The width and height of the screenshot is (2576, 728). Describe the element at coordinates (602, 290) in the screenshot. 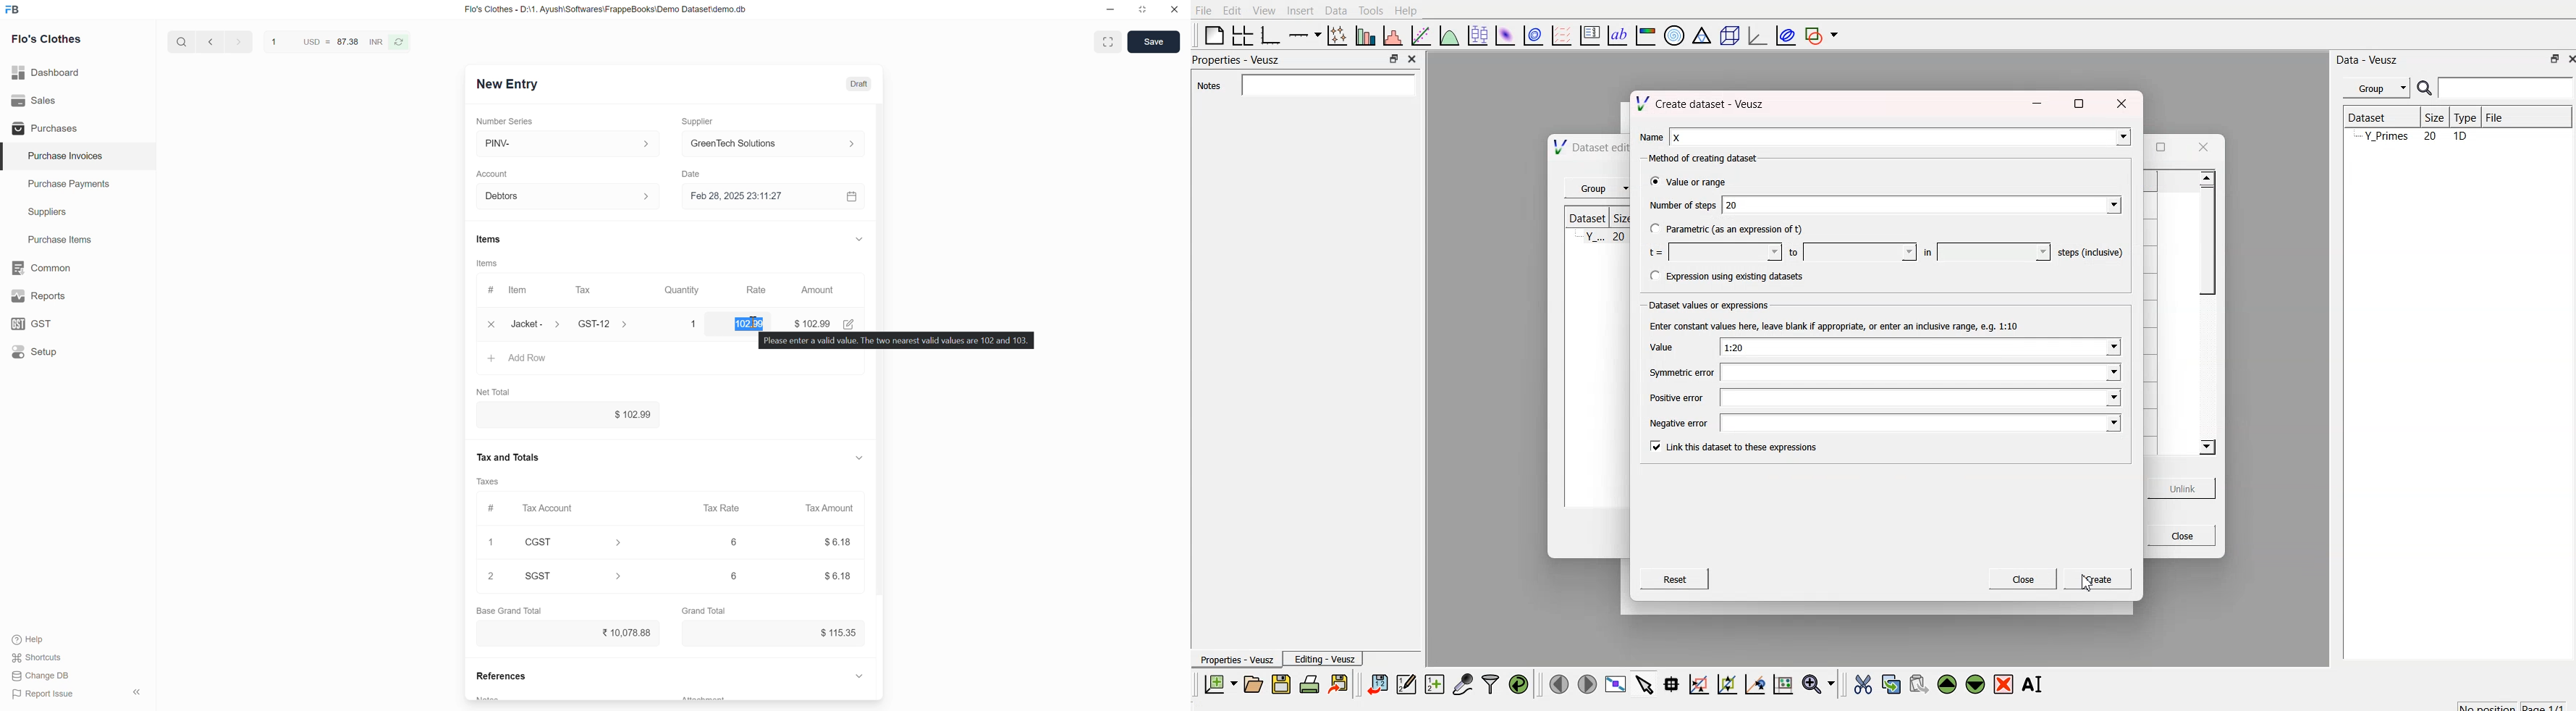

I see `Tax` at that location.